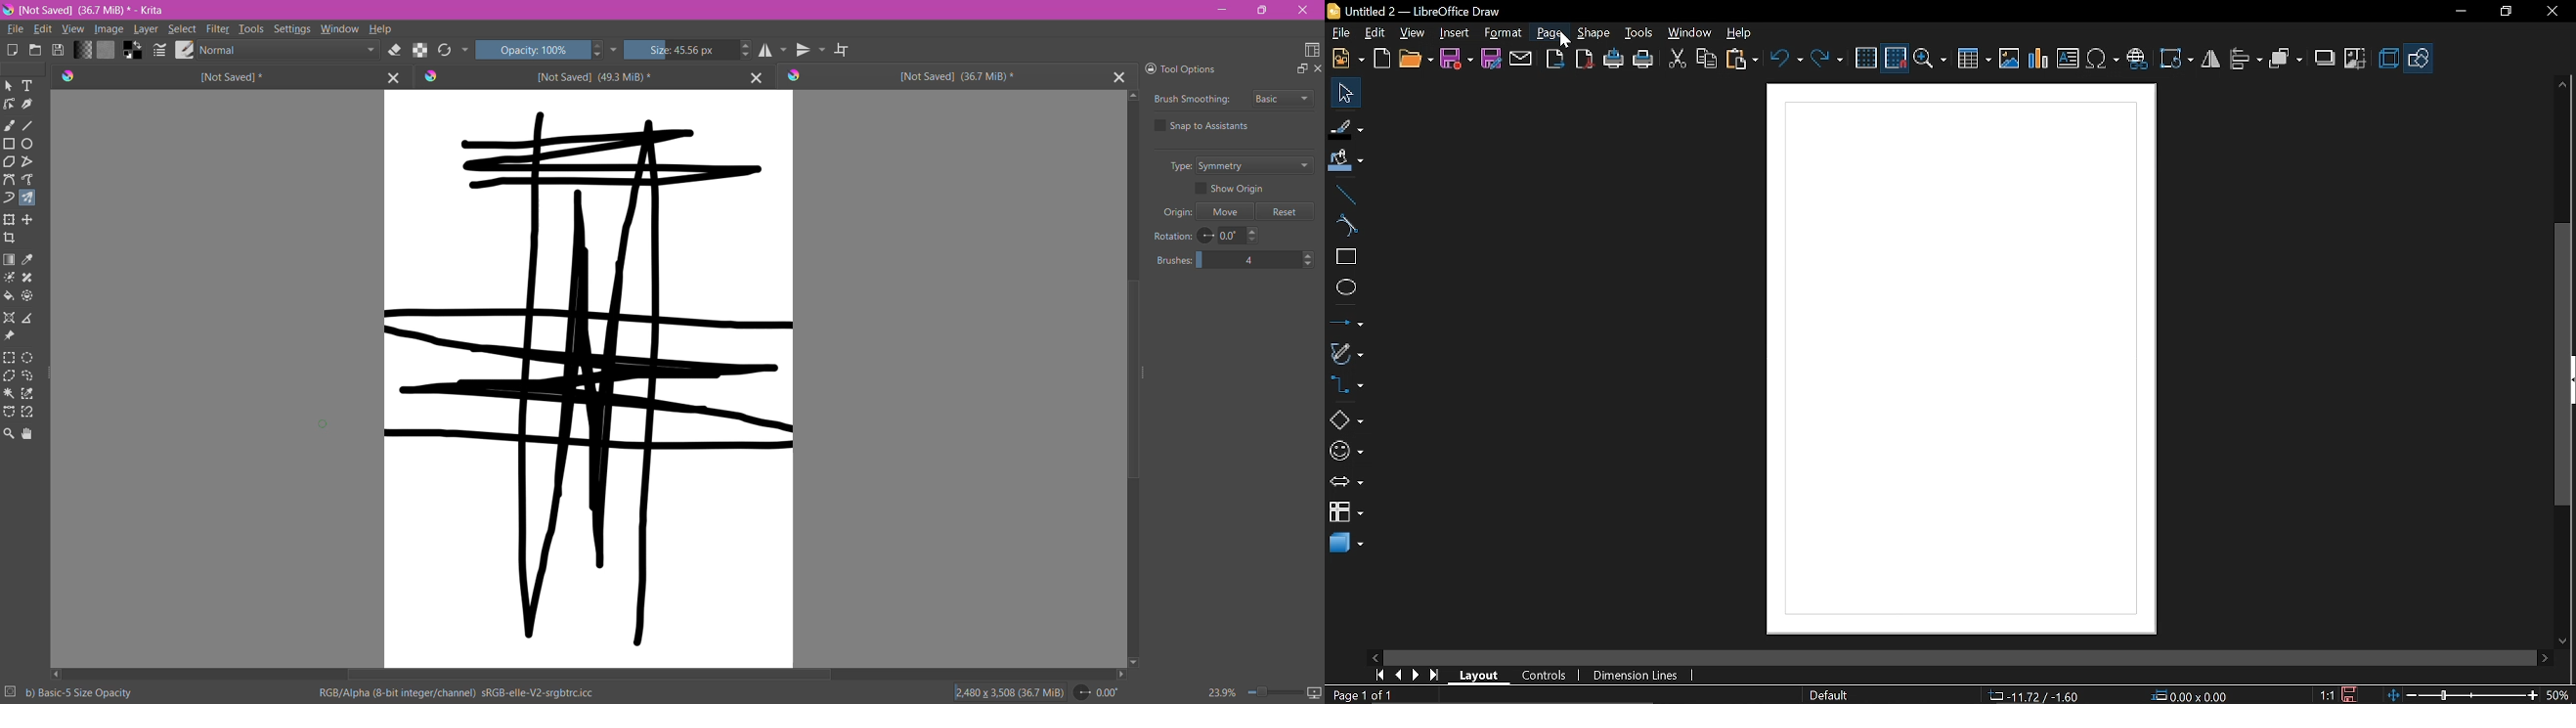 The image size is (2576, 728). Describe the element at coordinates (1383, 59) in the screenshot. I see `Open template` at that location.